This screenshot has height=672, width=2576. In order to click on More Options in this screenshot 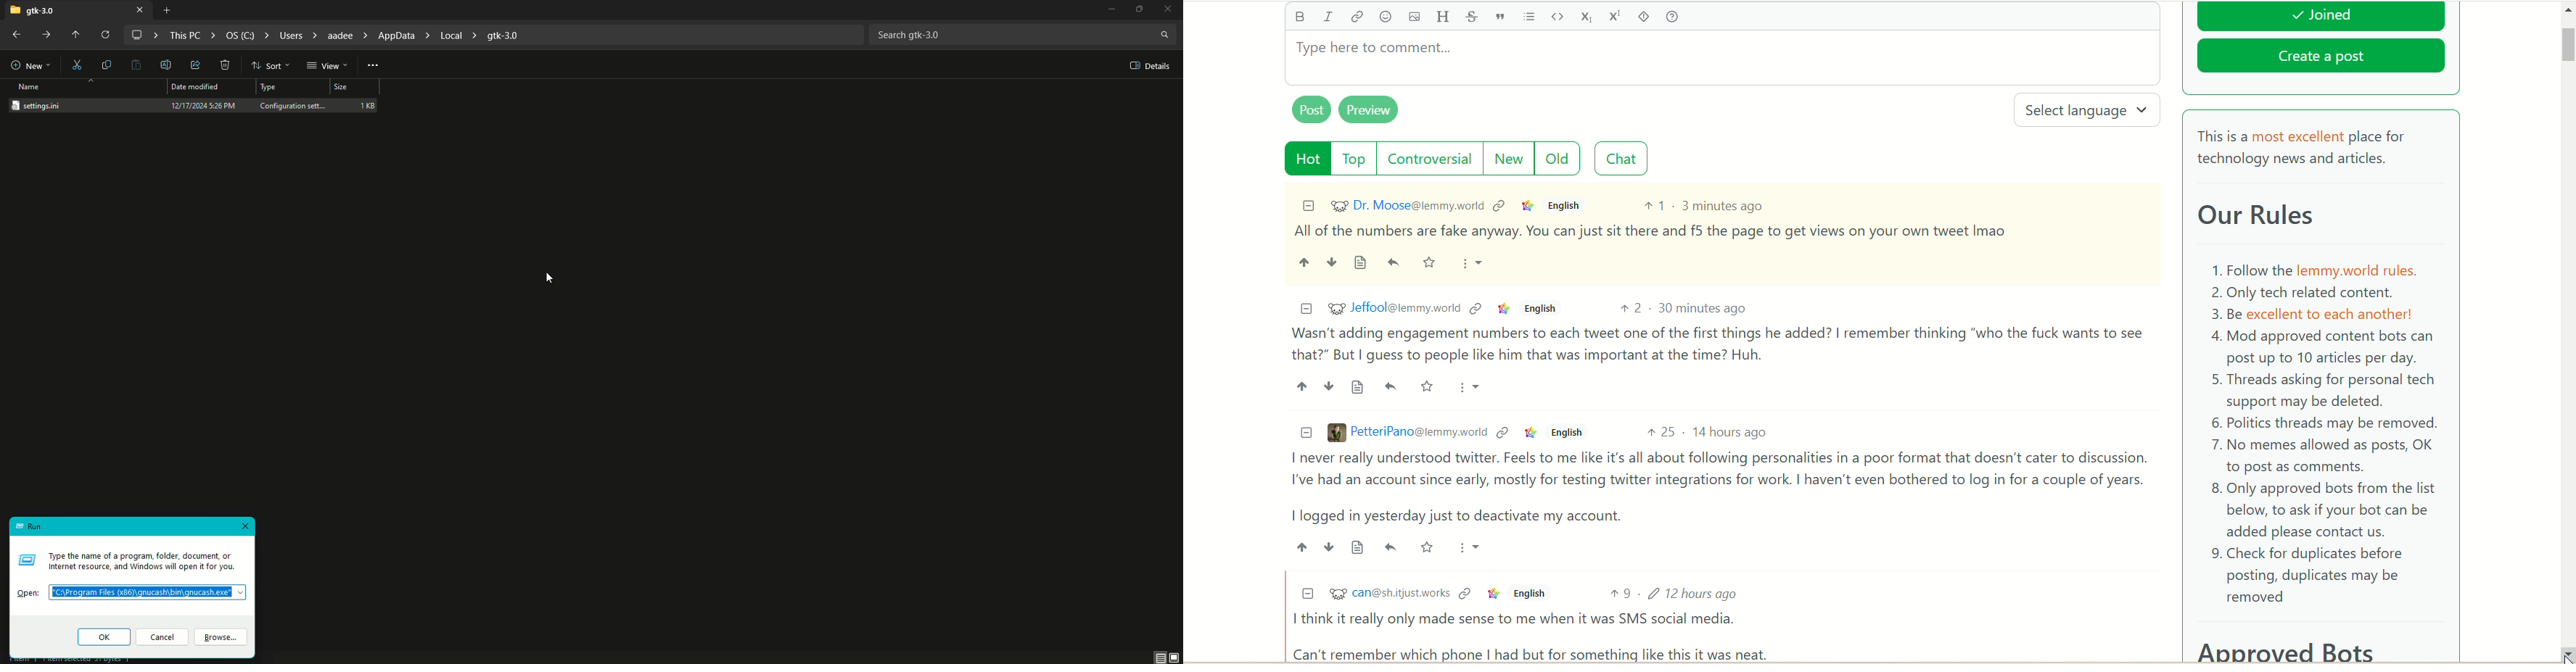, I will do `click(374, 64)`.